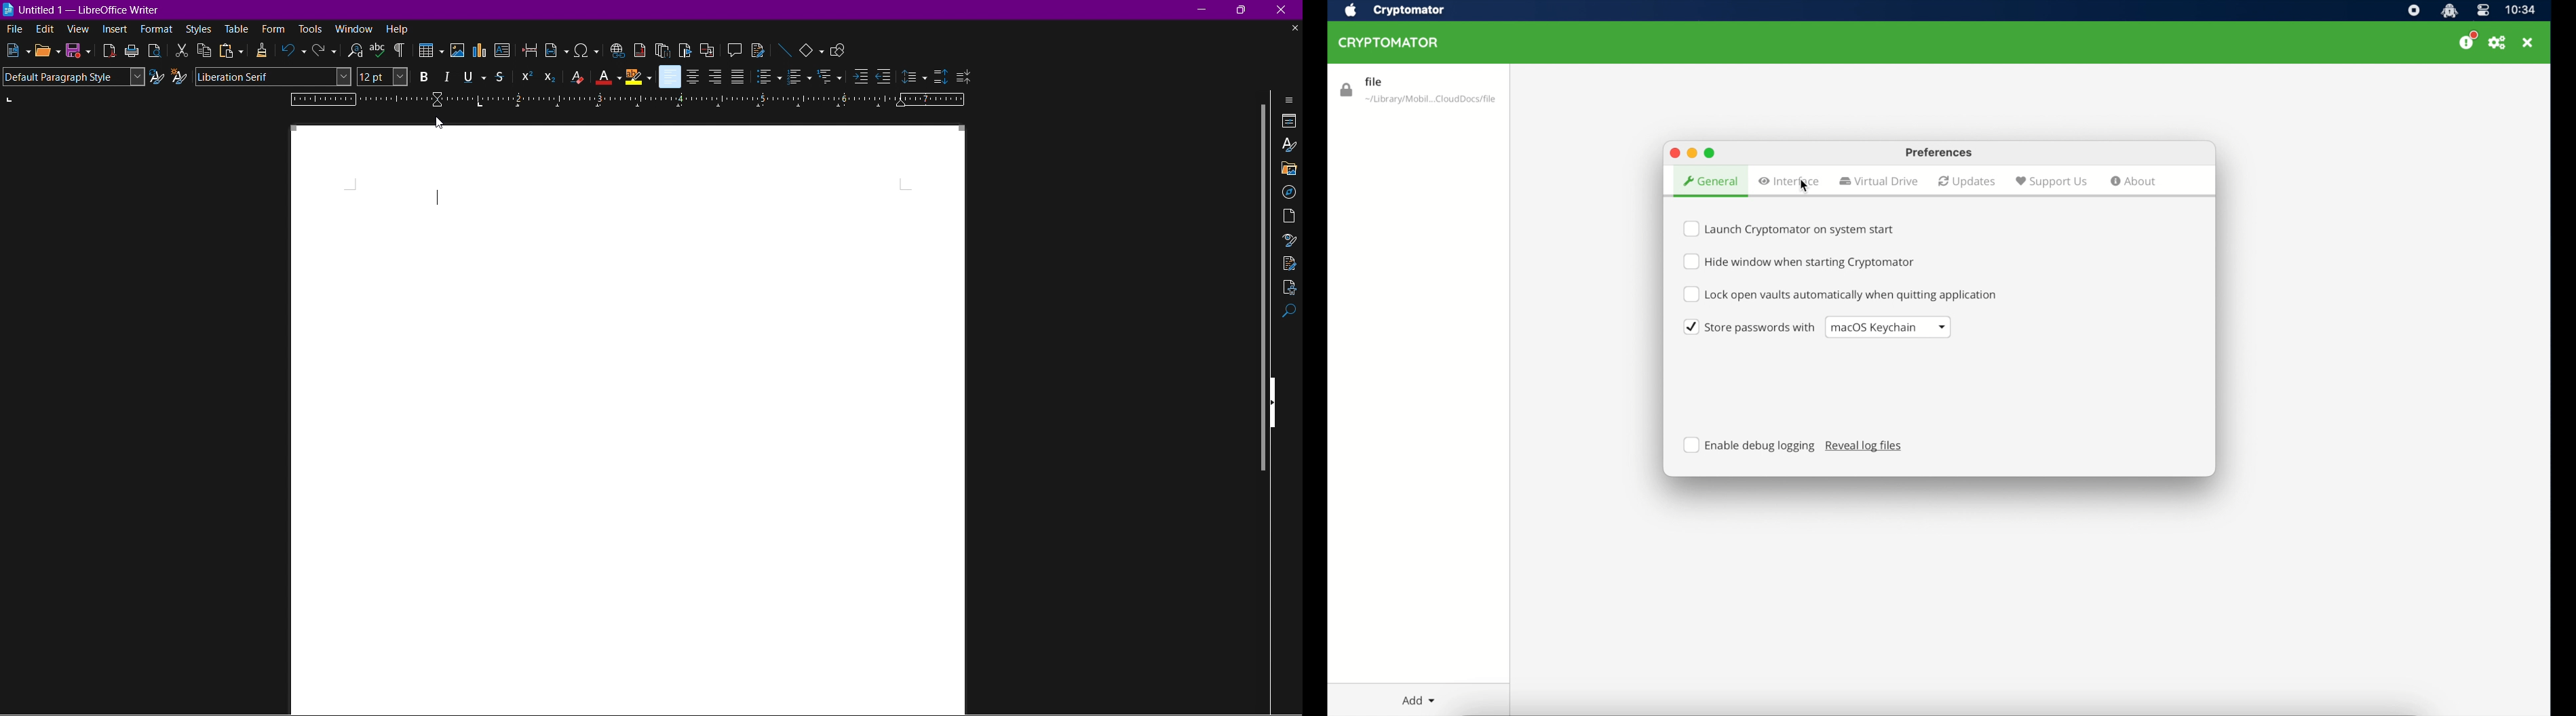 The height and width of the screenshot is (728, 2576). Describe the element at coordinates (1710, 182) in the screenshot. I see `general` at that location.